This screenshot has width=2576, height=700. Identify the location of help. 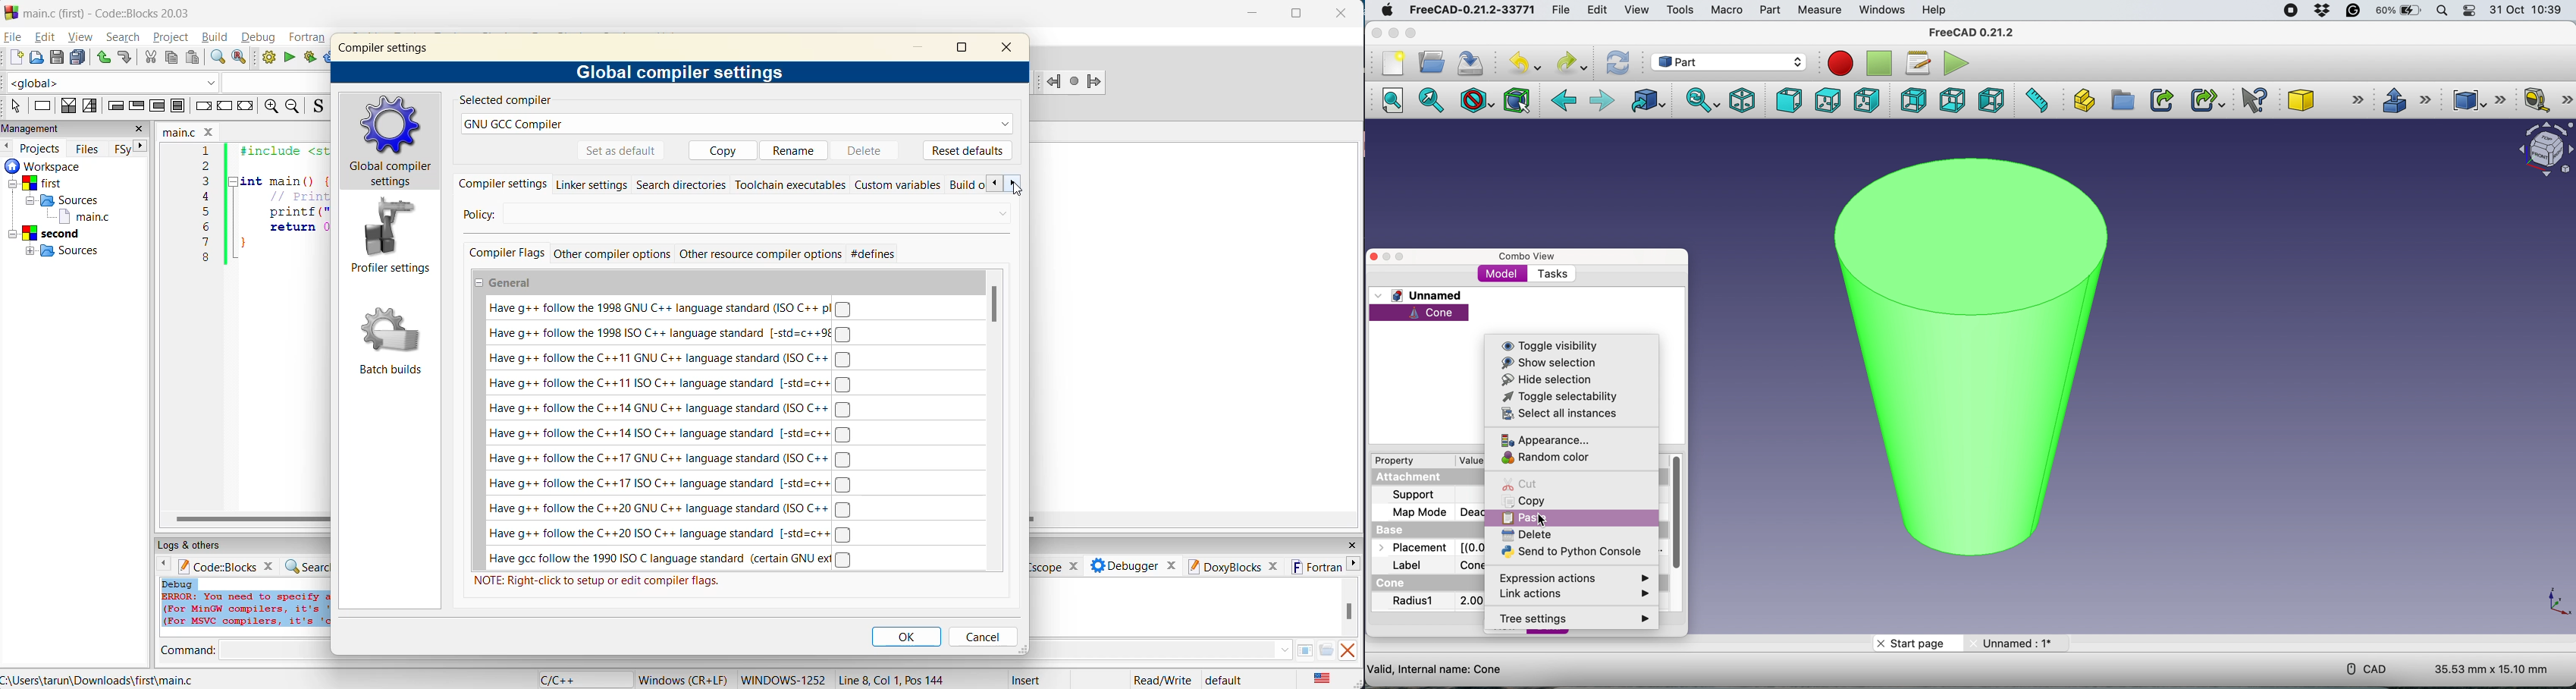
(1934, 9).